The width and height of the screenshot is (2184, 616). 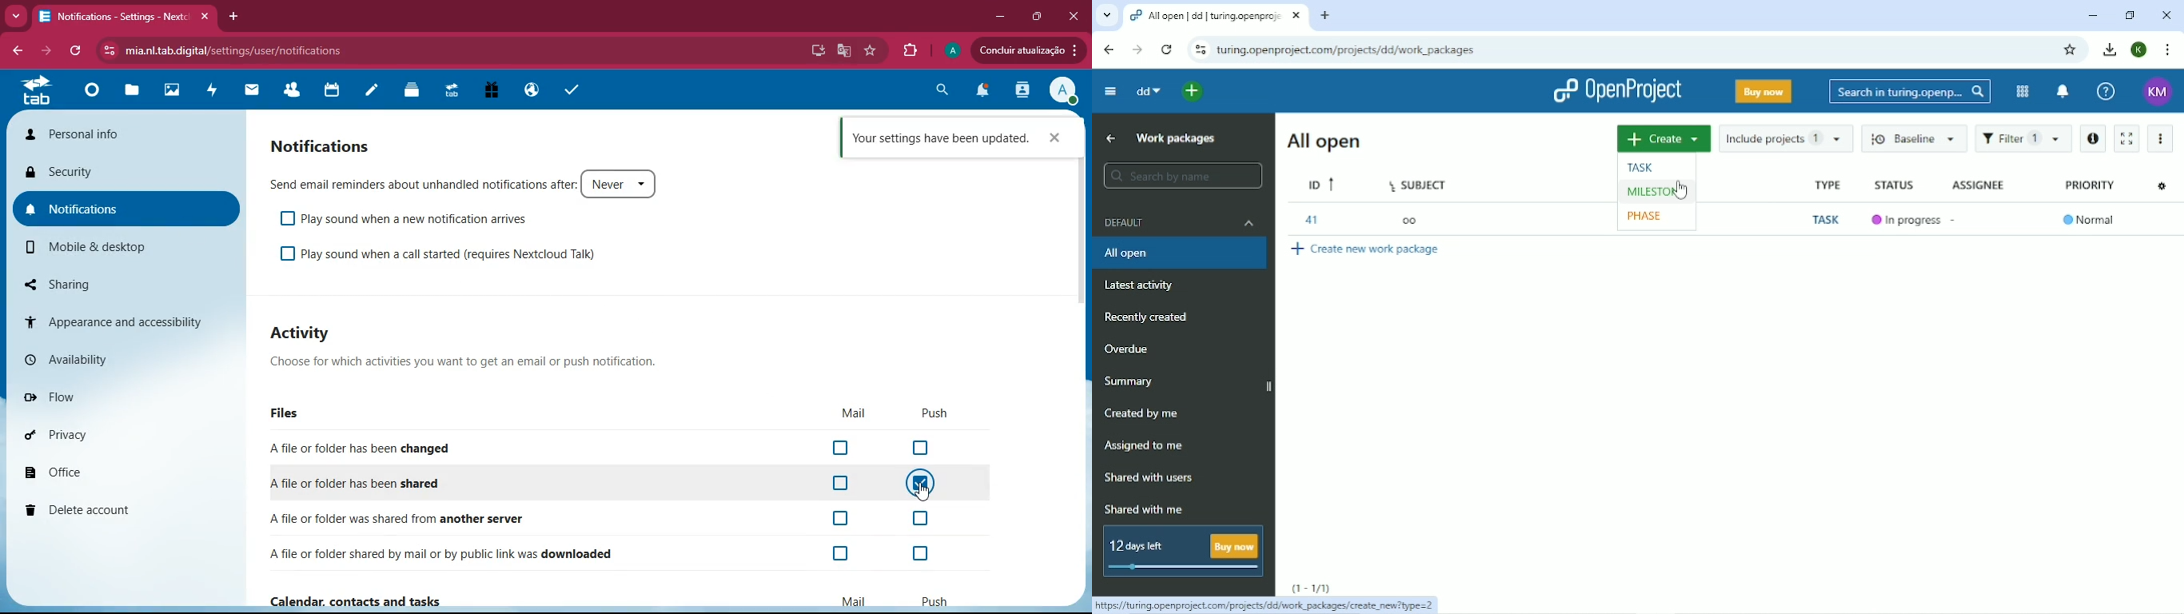 I want to click on minimize, so click(x=995, y=18).